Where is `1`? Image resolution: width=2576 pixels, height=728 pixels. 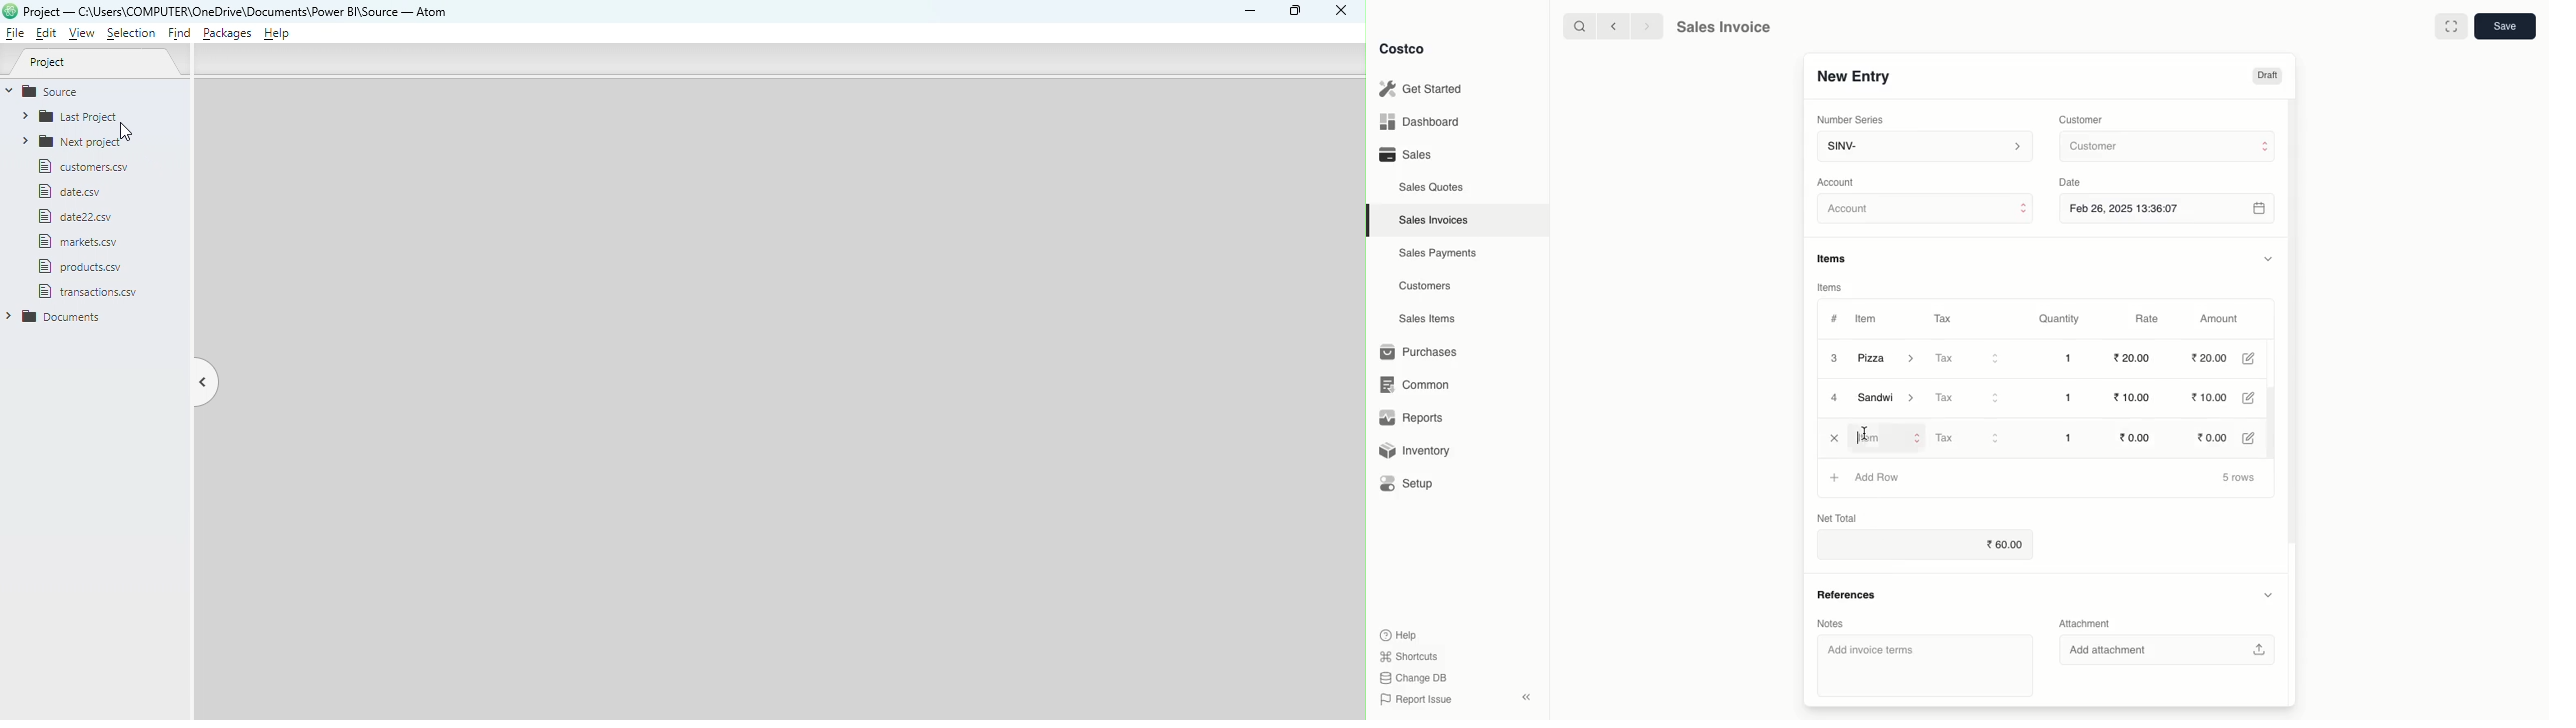 1 is located at coordinates (2073, 398).